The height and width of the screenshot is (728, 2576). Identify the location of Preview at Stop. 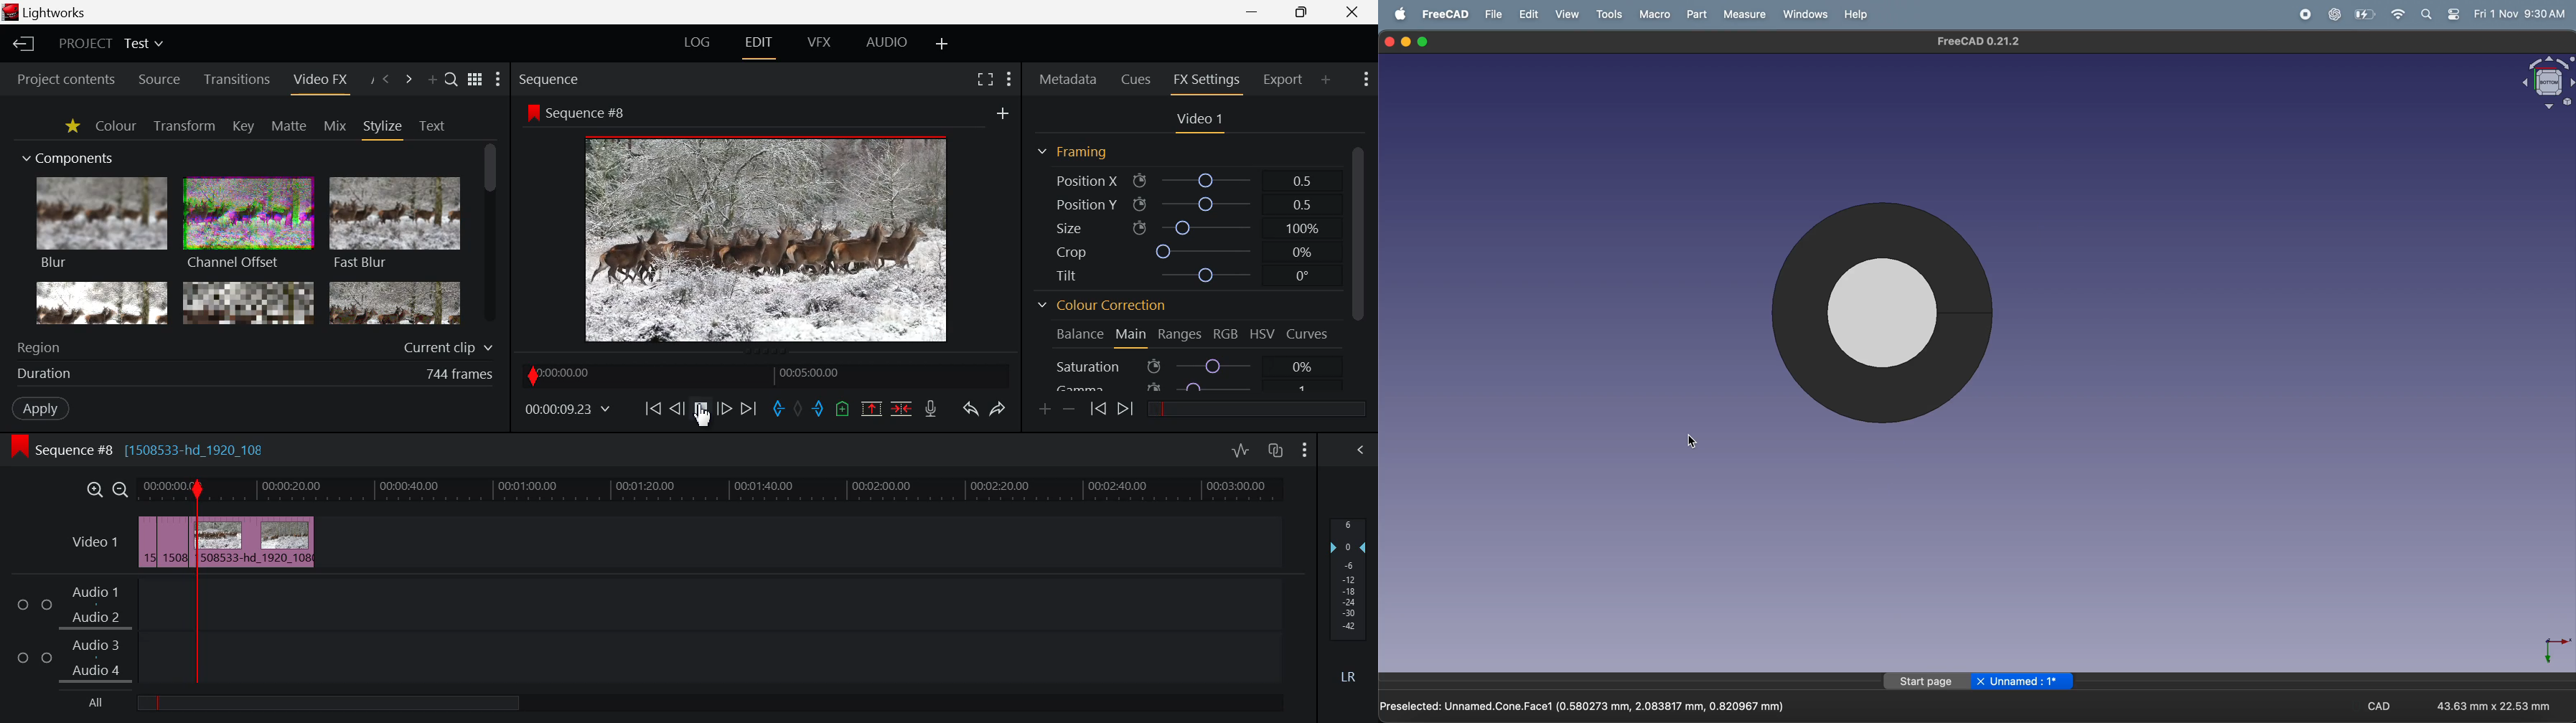
(783, 237).